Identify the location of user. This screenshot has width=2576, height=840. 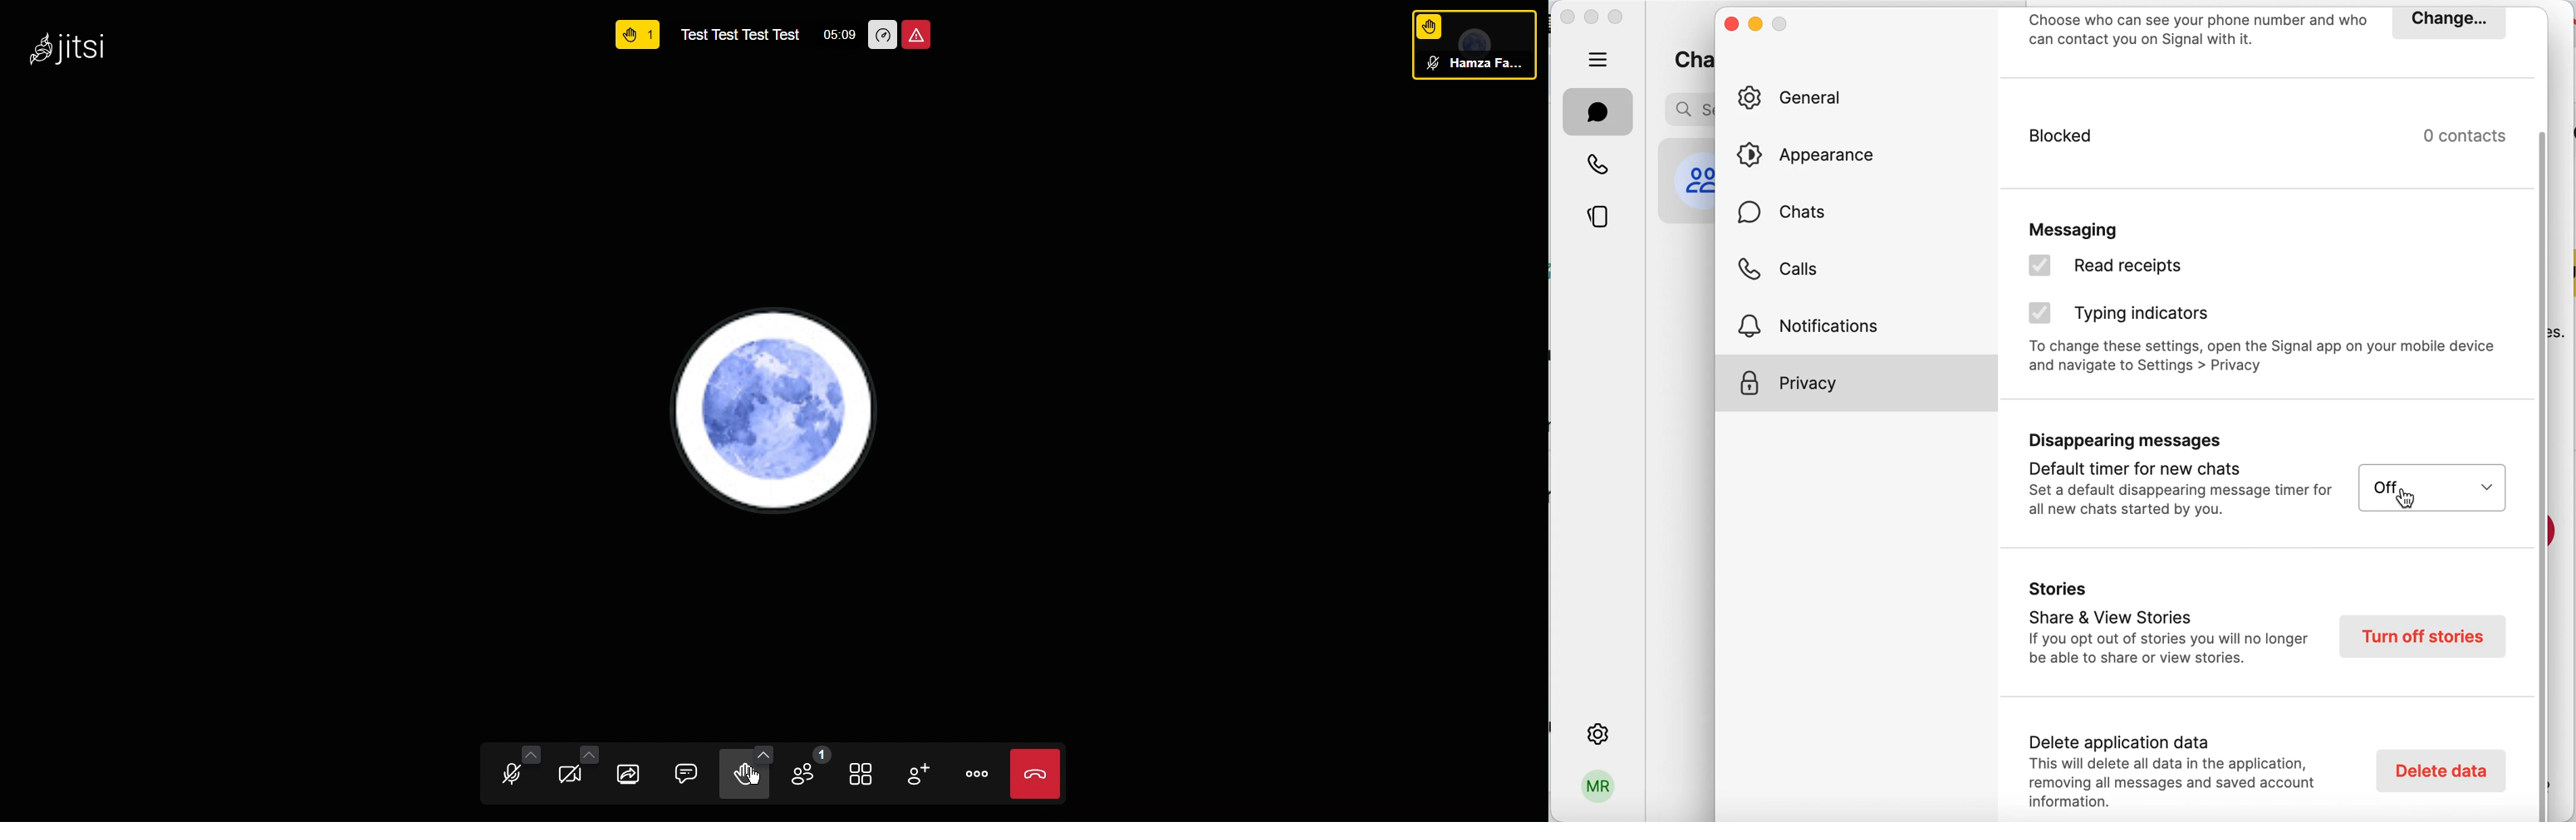
(1597, 791).